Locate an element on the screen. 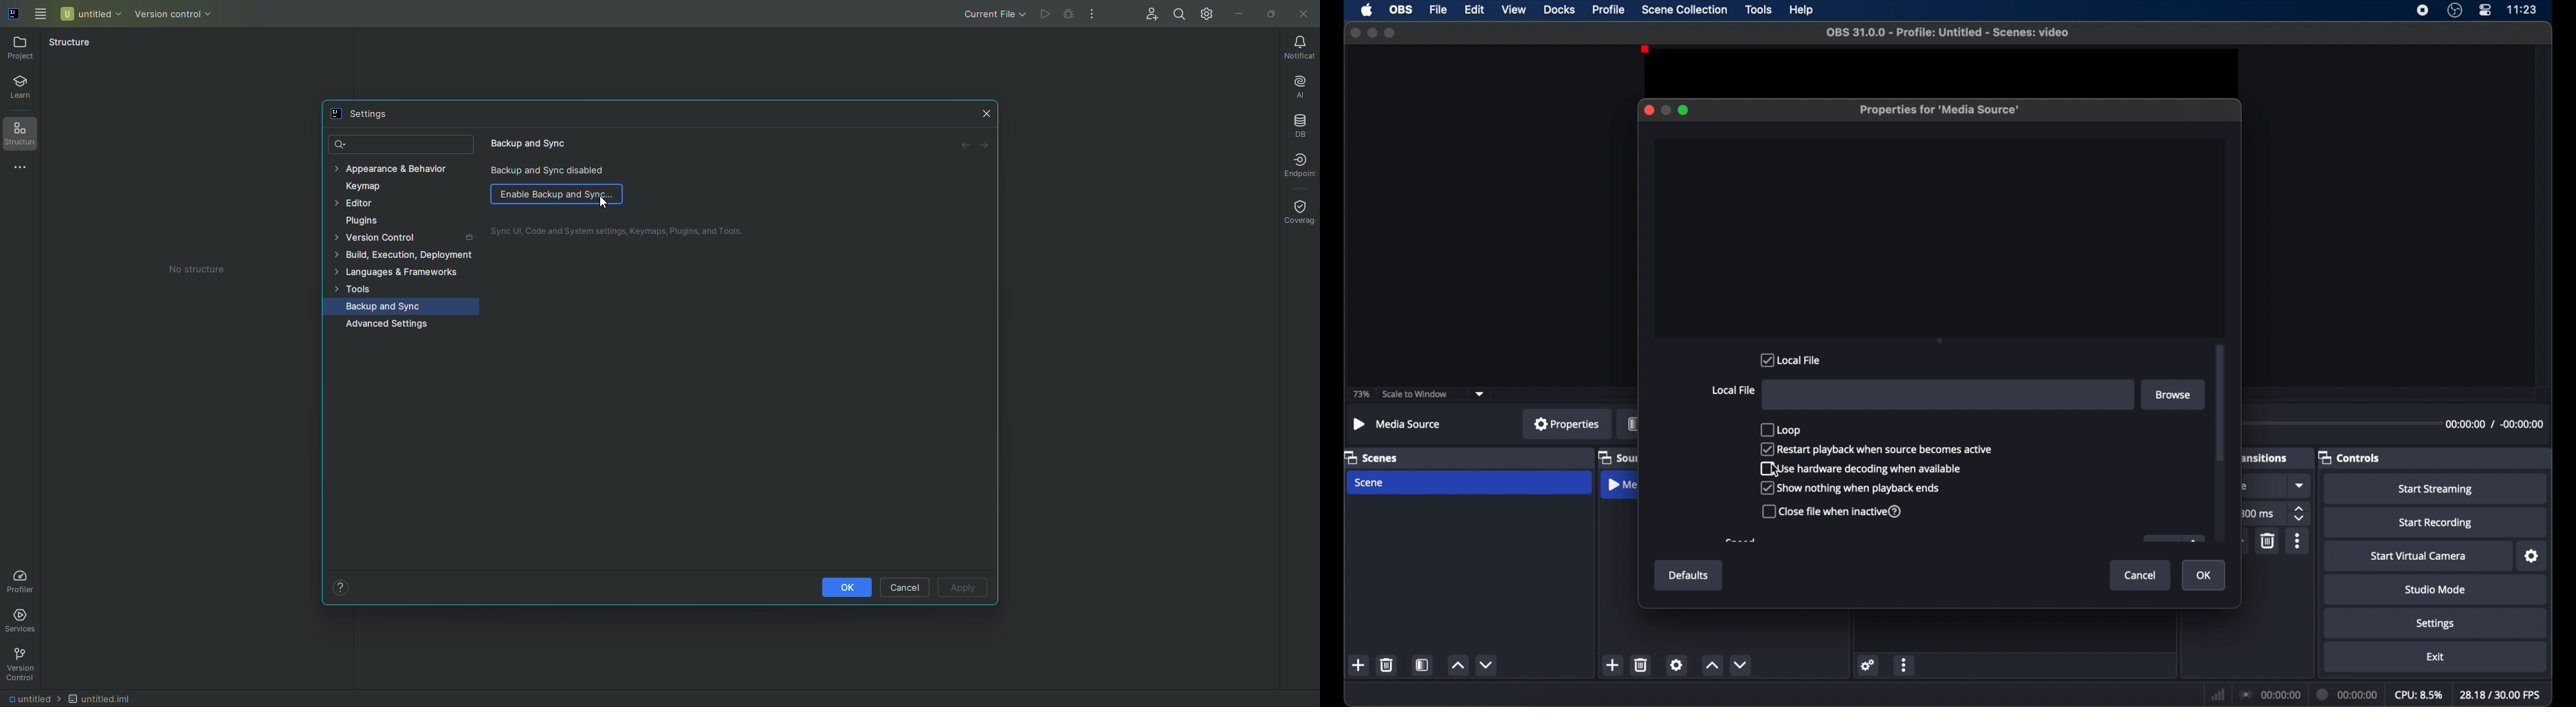 Image resolution: width=2576 pixels, height=728 pixels. decrement is located at coordinates (1486, 664).